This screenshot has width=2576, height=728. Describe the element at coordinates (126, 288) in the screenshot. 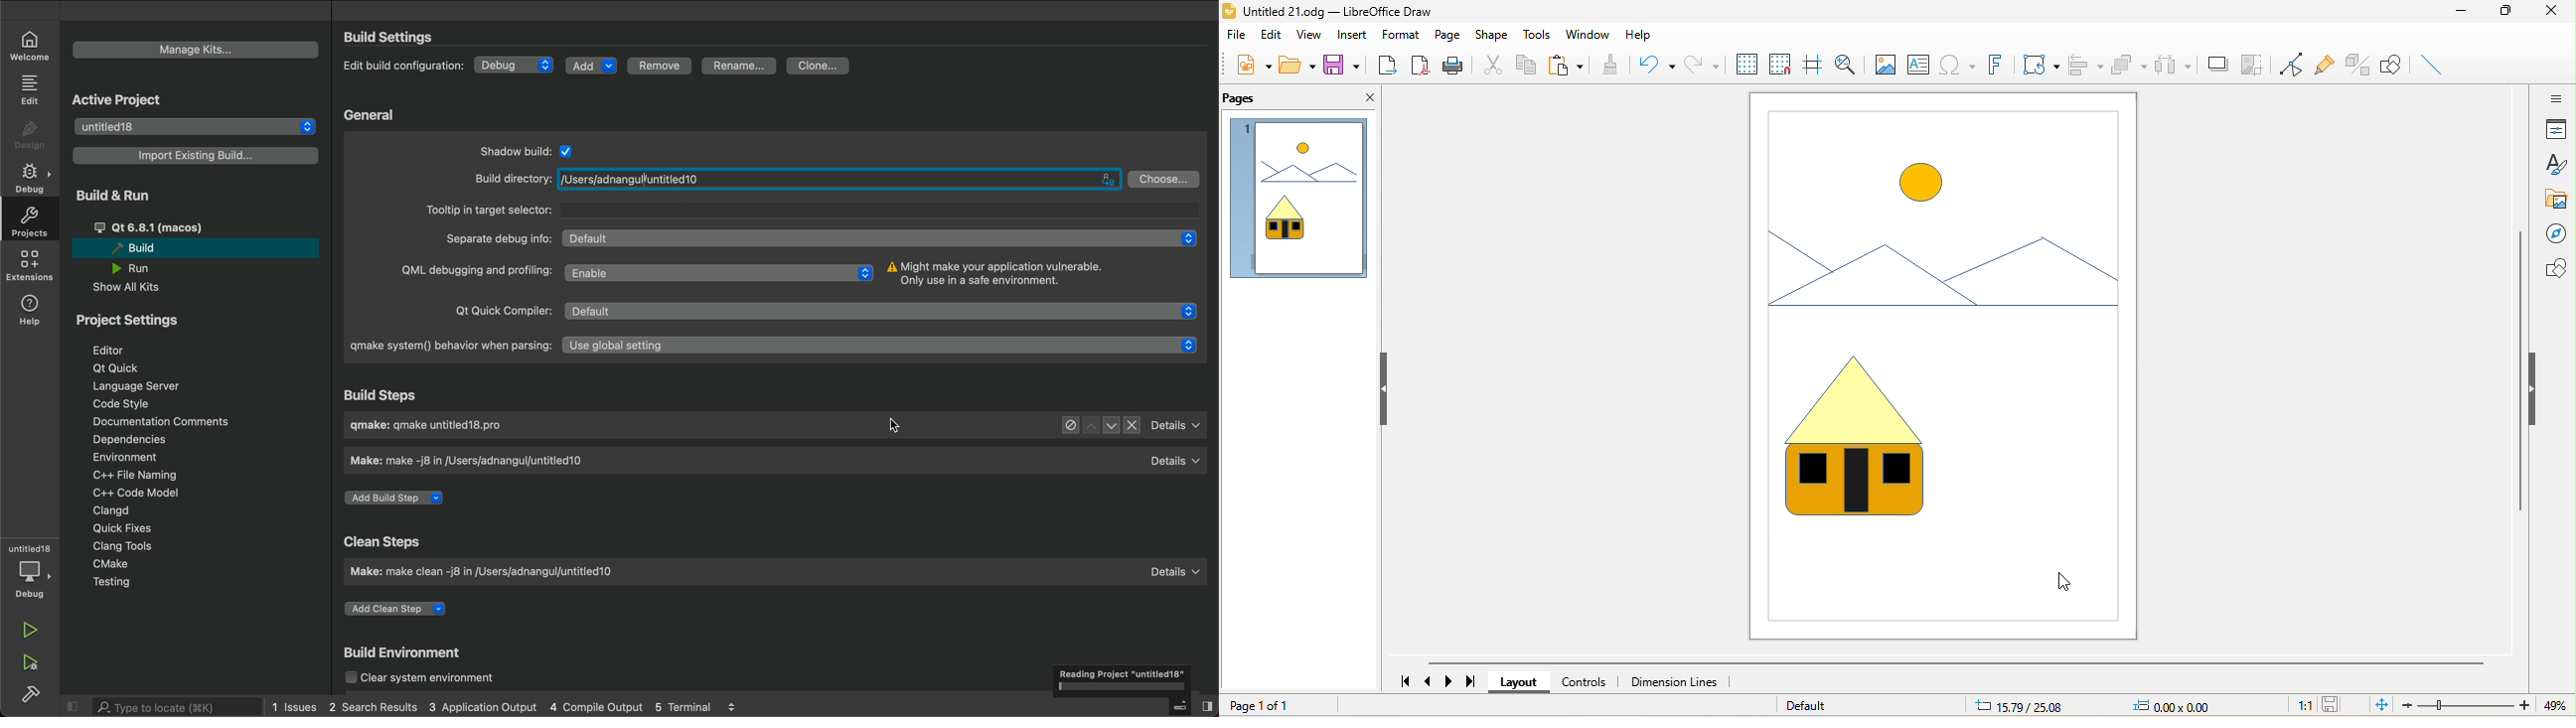

I see `show all kits` at that location.